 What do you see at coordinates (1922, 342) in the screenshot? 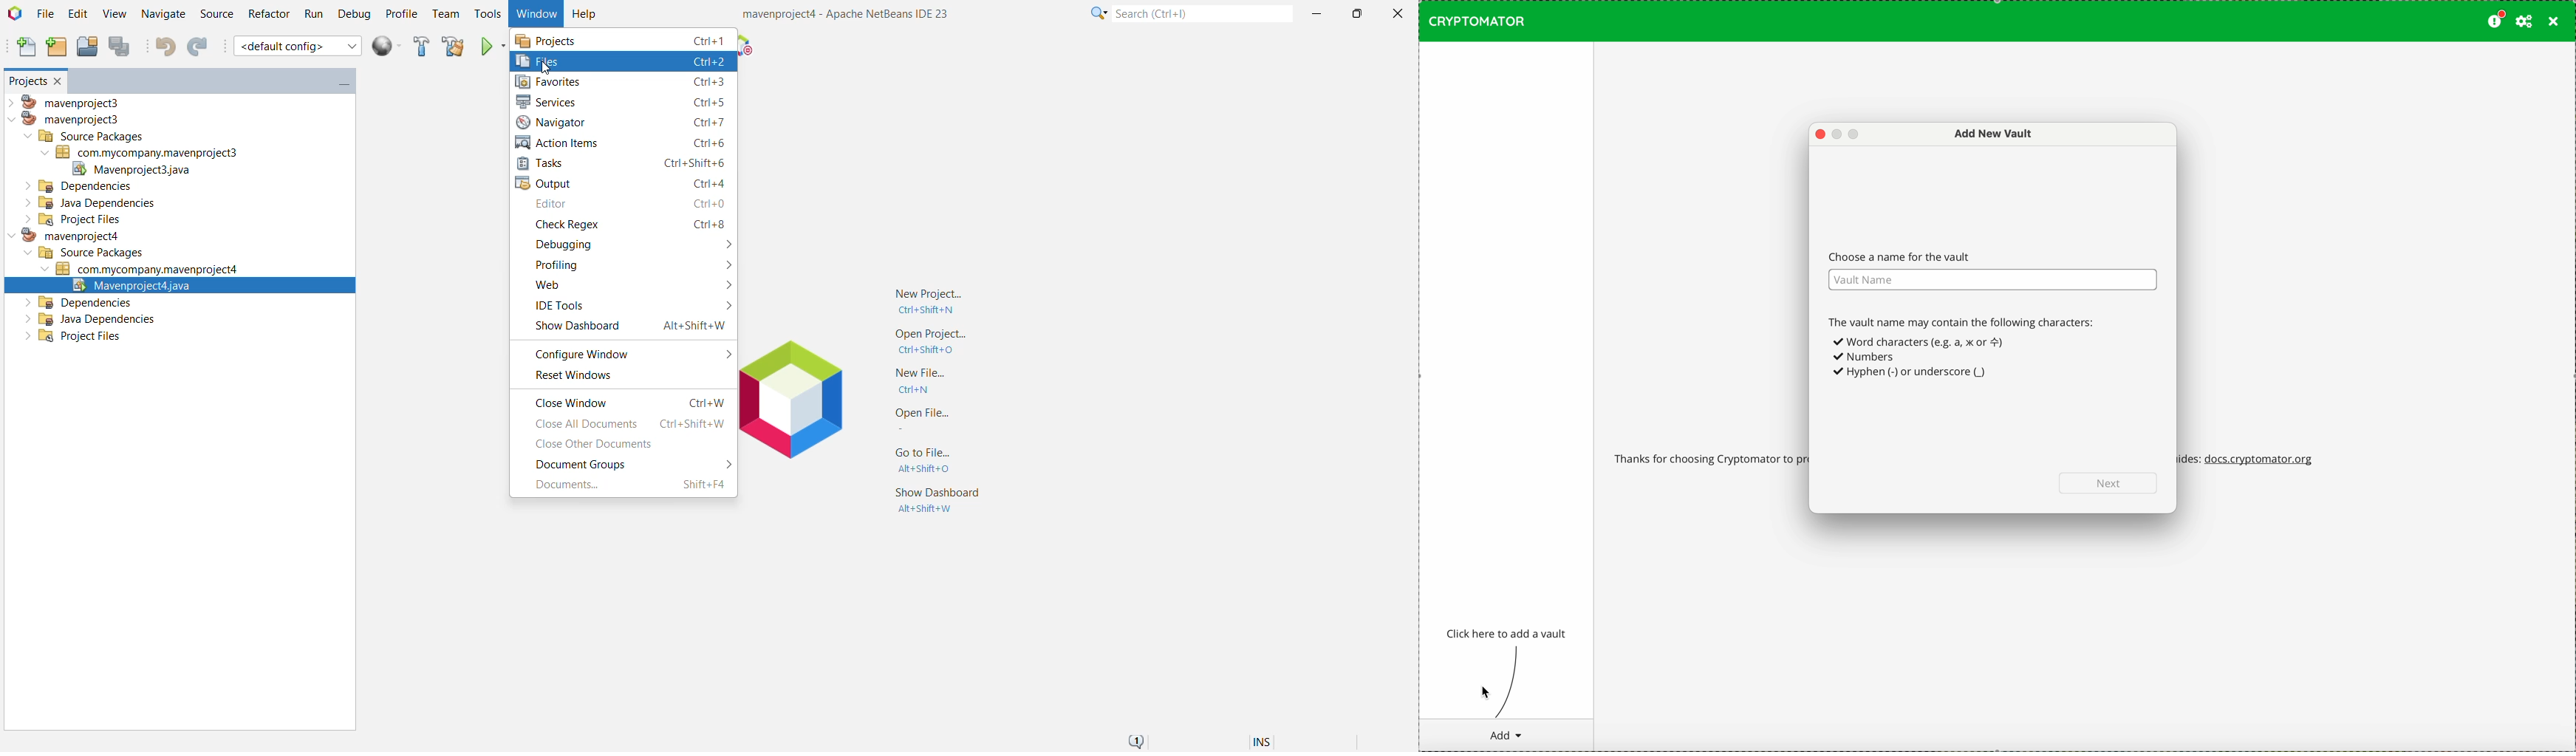
I see `+ Word characters (e.g. a, x or =)` at bounding box center [1922, 342].